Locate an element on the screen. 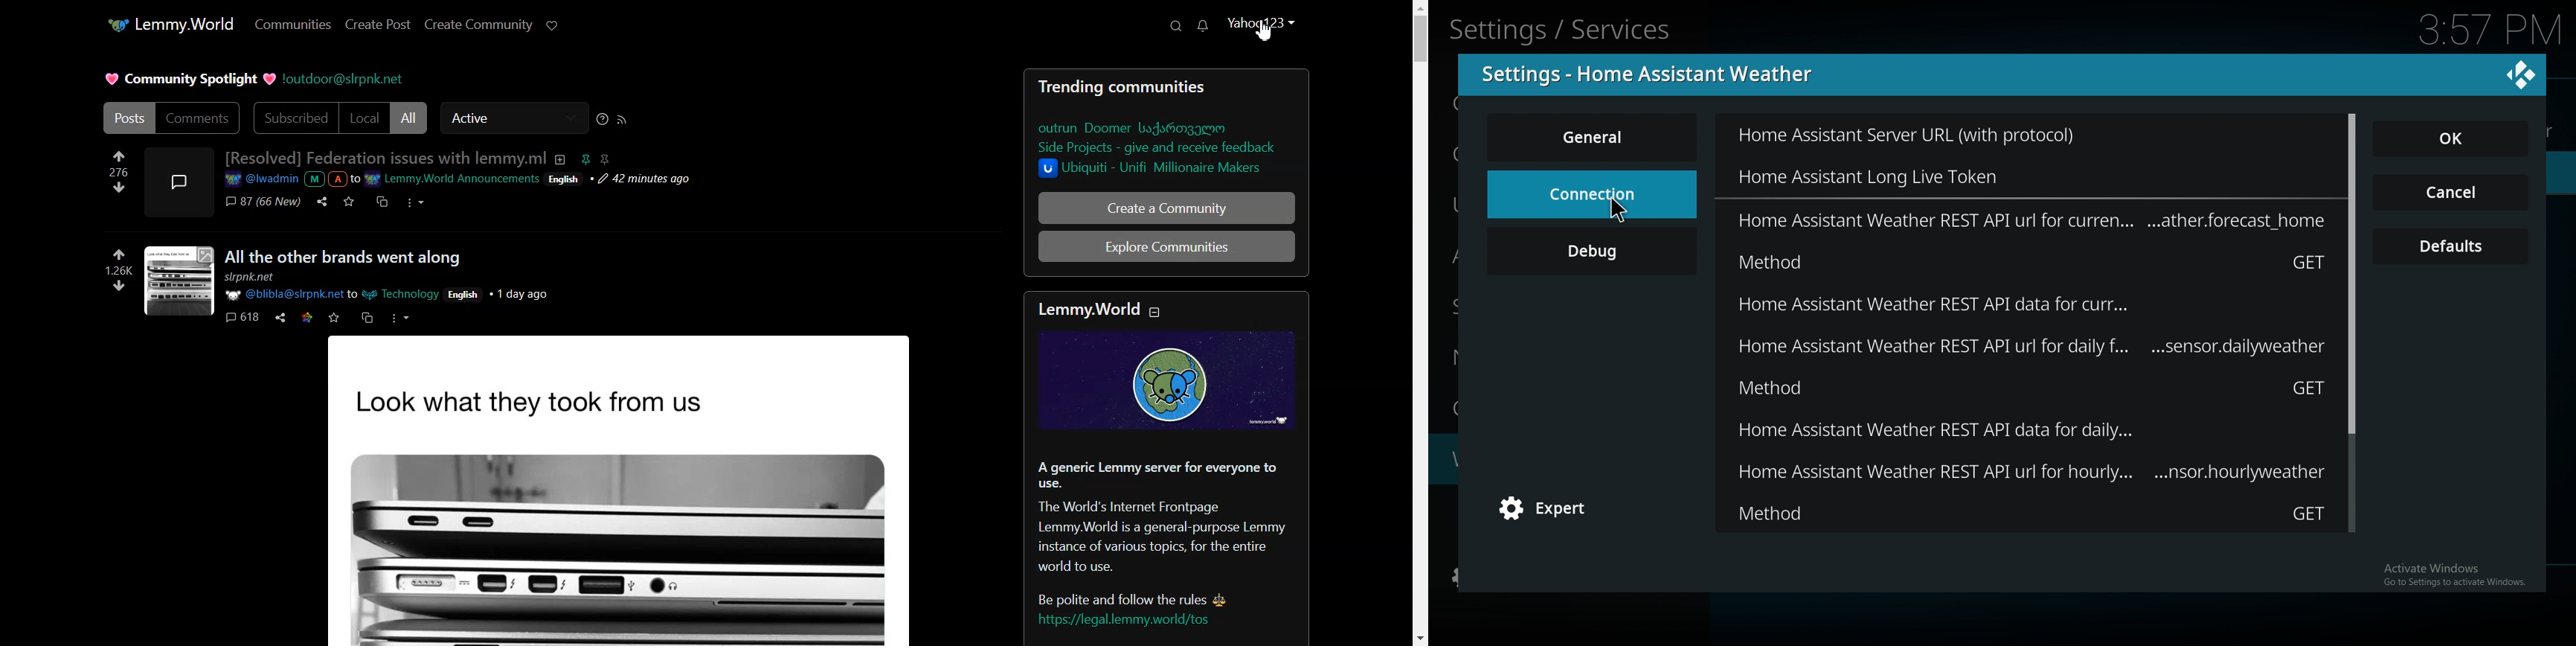 This screenshot has height=672, width=2576. Create a Community is located at coordinates (1166, 207).